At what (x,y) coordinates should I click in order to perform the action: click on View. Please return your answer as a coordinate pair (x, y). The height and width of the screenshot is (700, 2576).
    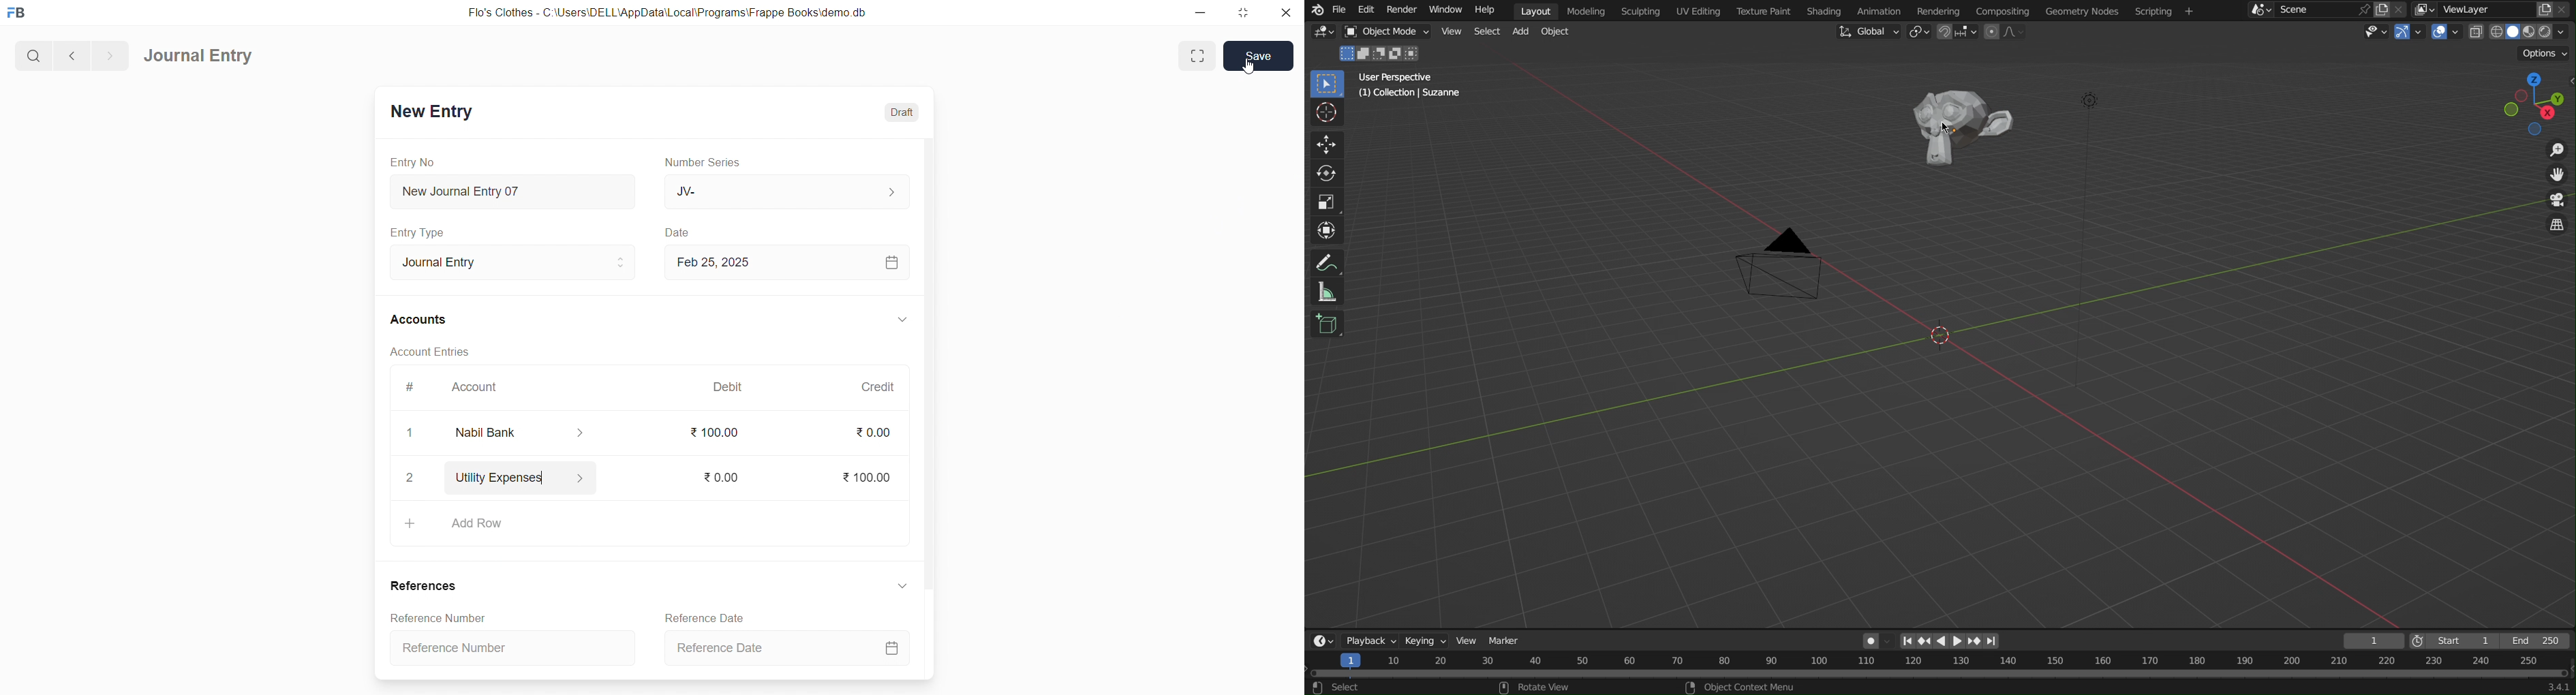
    Looking at the image, I should click on (1467, 641).